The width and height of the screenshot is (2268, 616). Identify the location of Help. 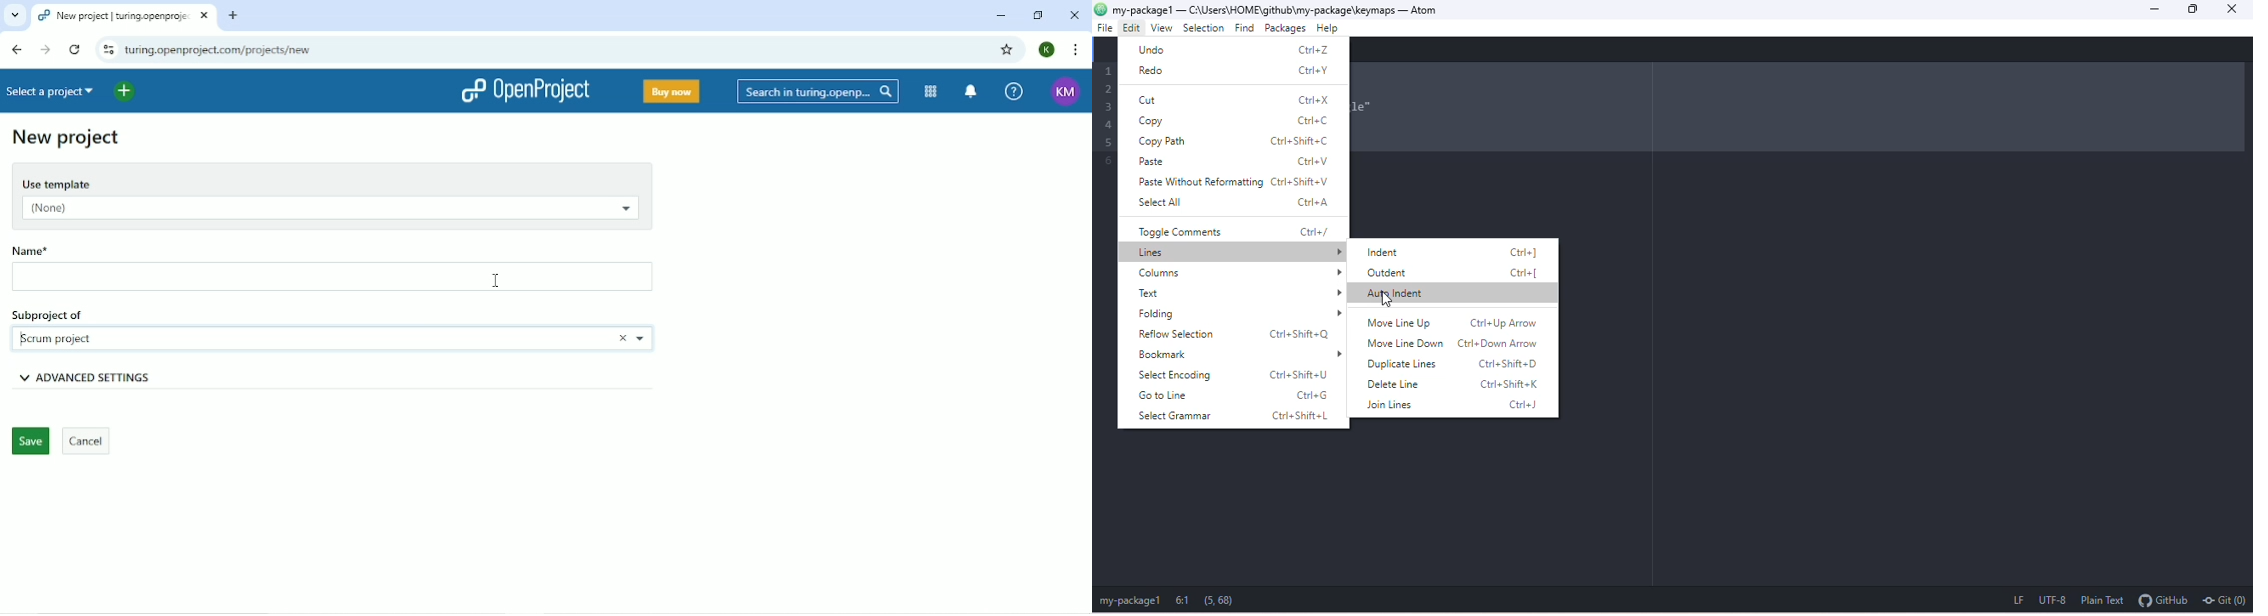
(1014, 90).